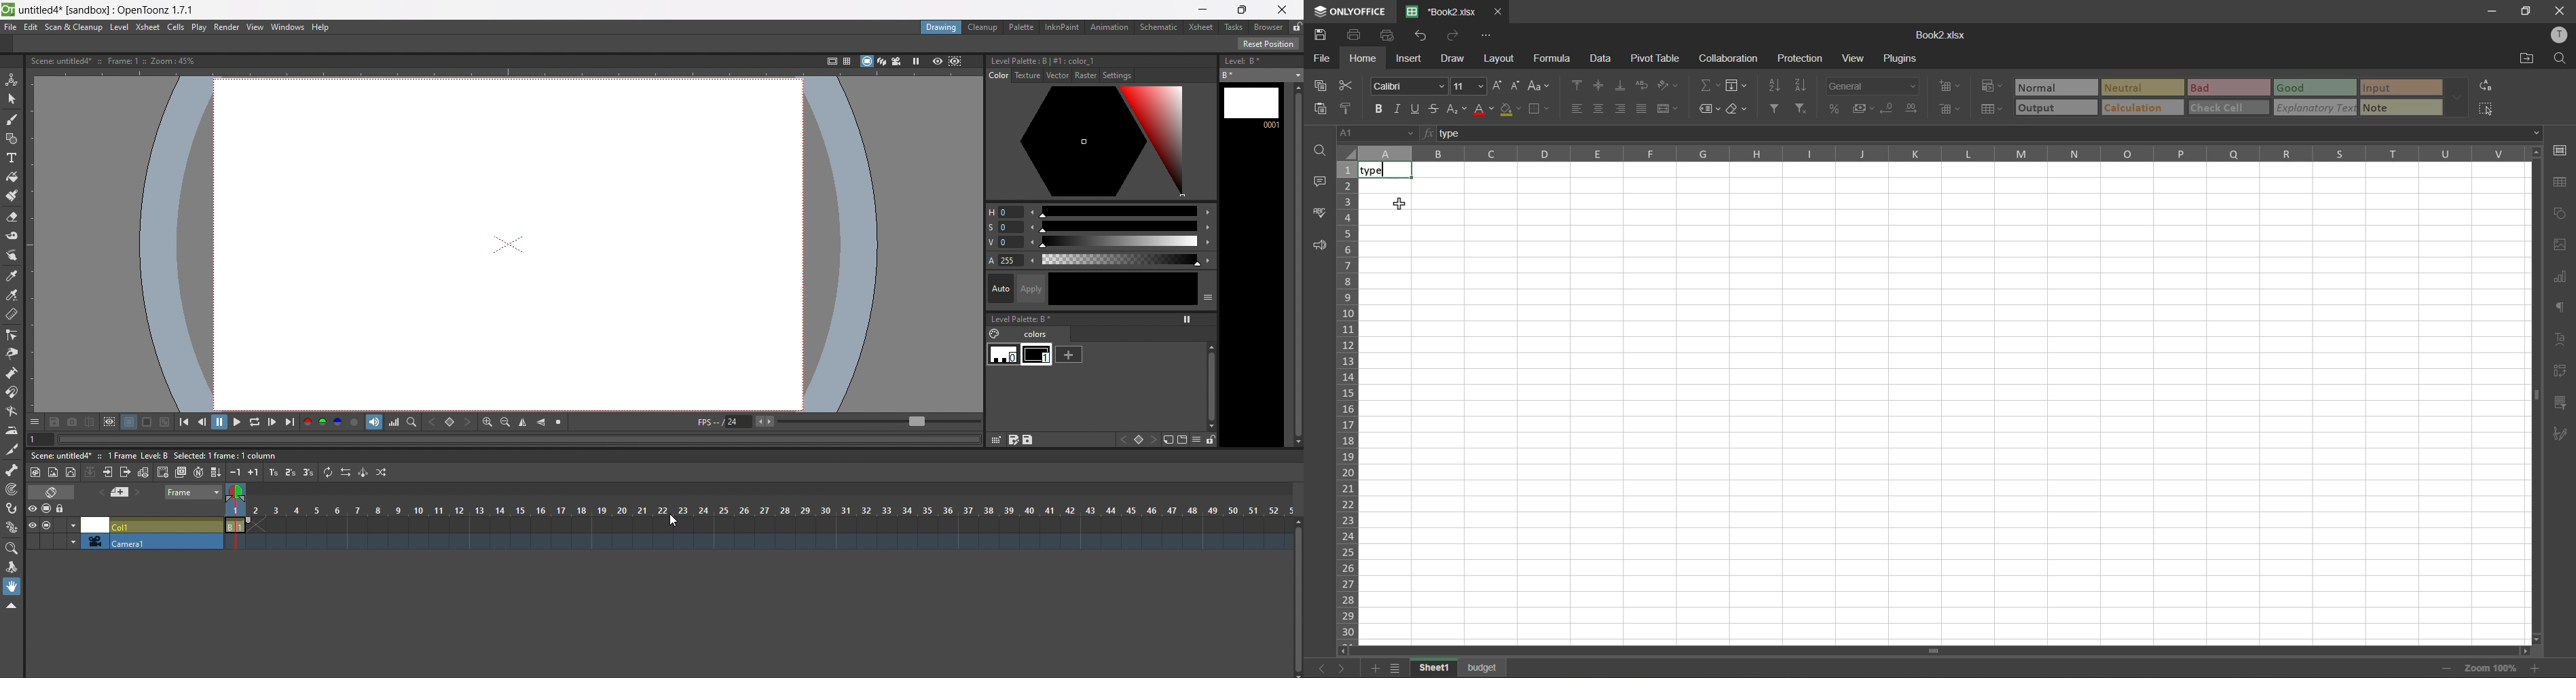 The image size is (2576, 700). I want to click on underline, so click(1418, 110).